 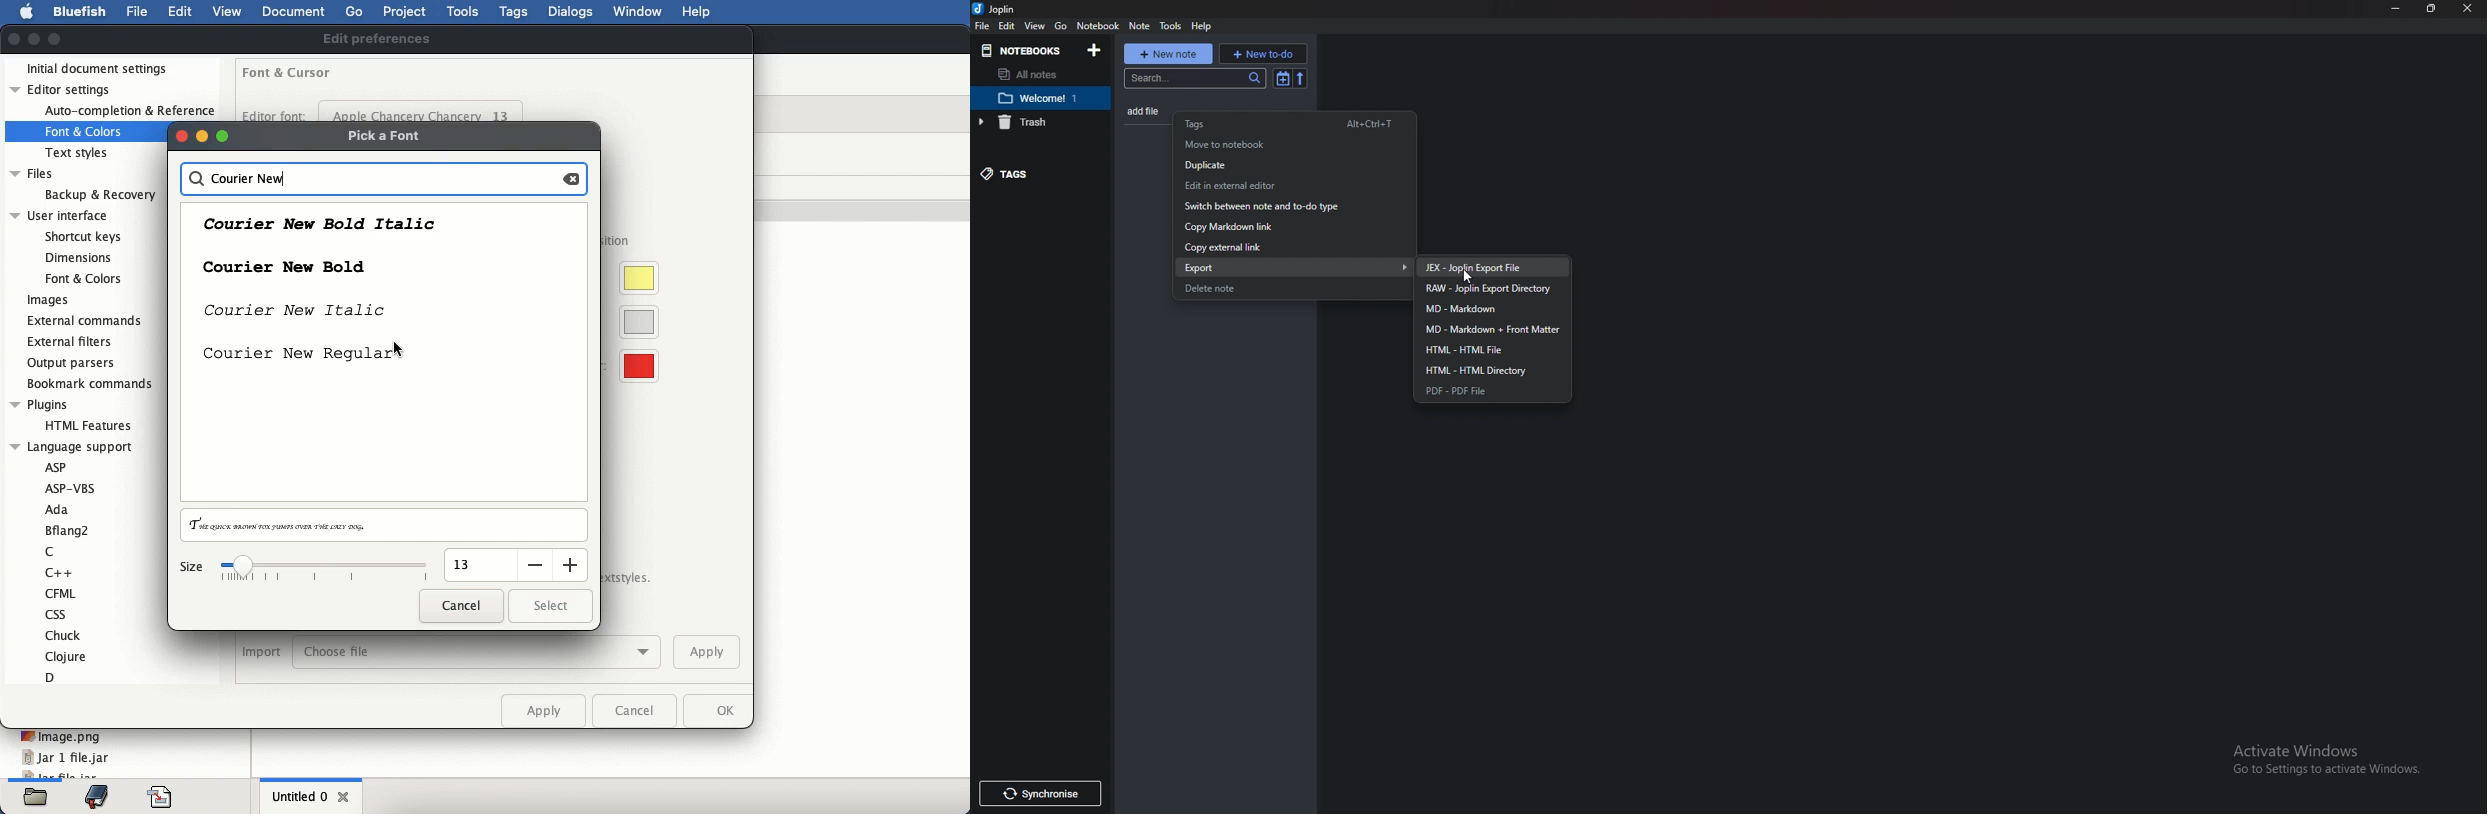 What do you see at coordinates (321, 223) in the screenshot?
I see `courier new bold italic` at bounding box center [321, 223].